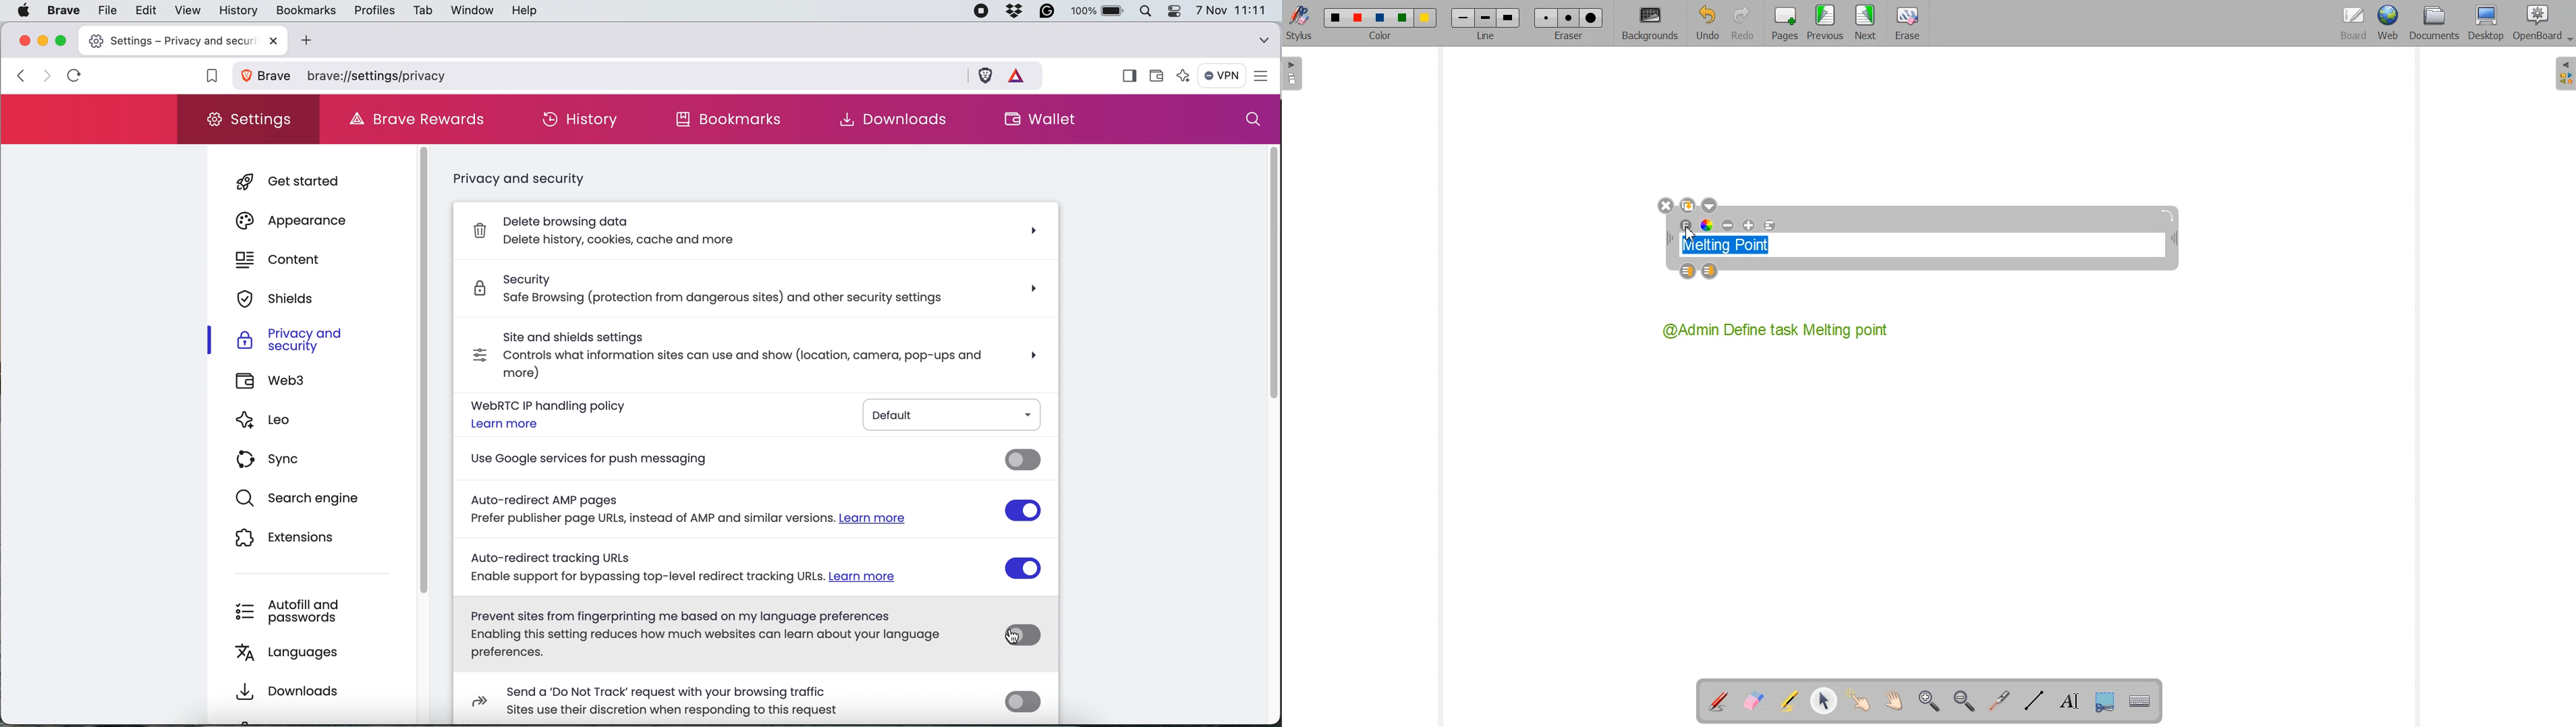 The image size is (2576, 728). Describe the element at coordinates (1692, 233) in the screenshot. I see `Cursor` at that location.